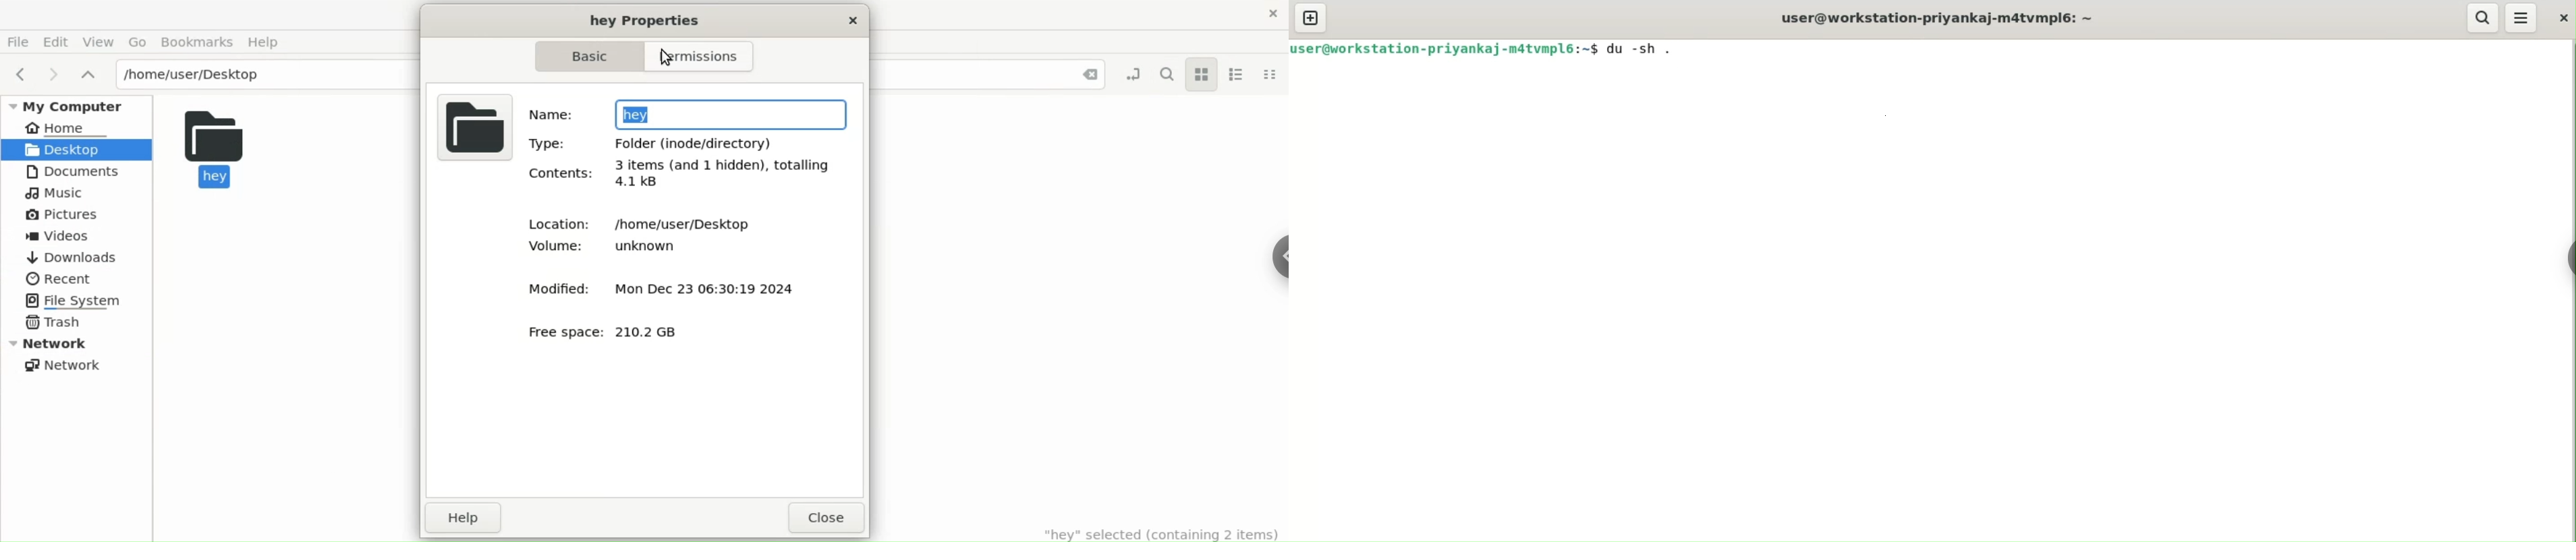 The height and width of the screenshot is (560, 2576). I want to click on Help, so click(469, 518).